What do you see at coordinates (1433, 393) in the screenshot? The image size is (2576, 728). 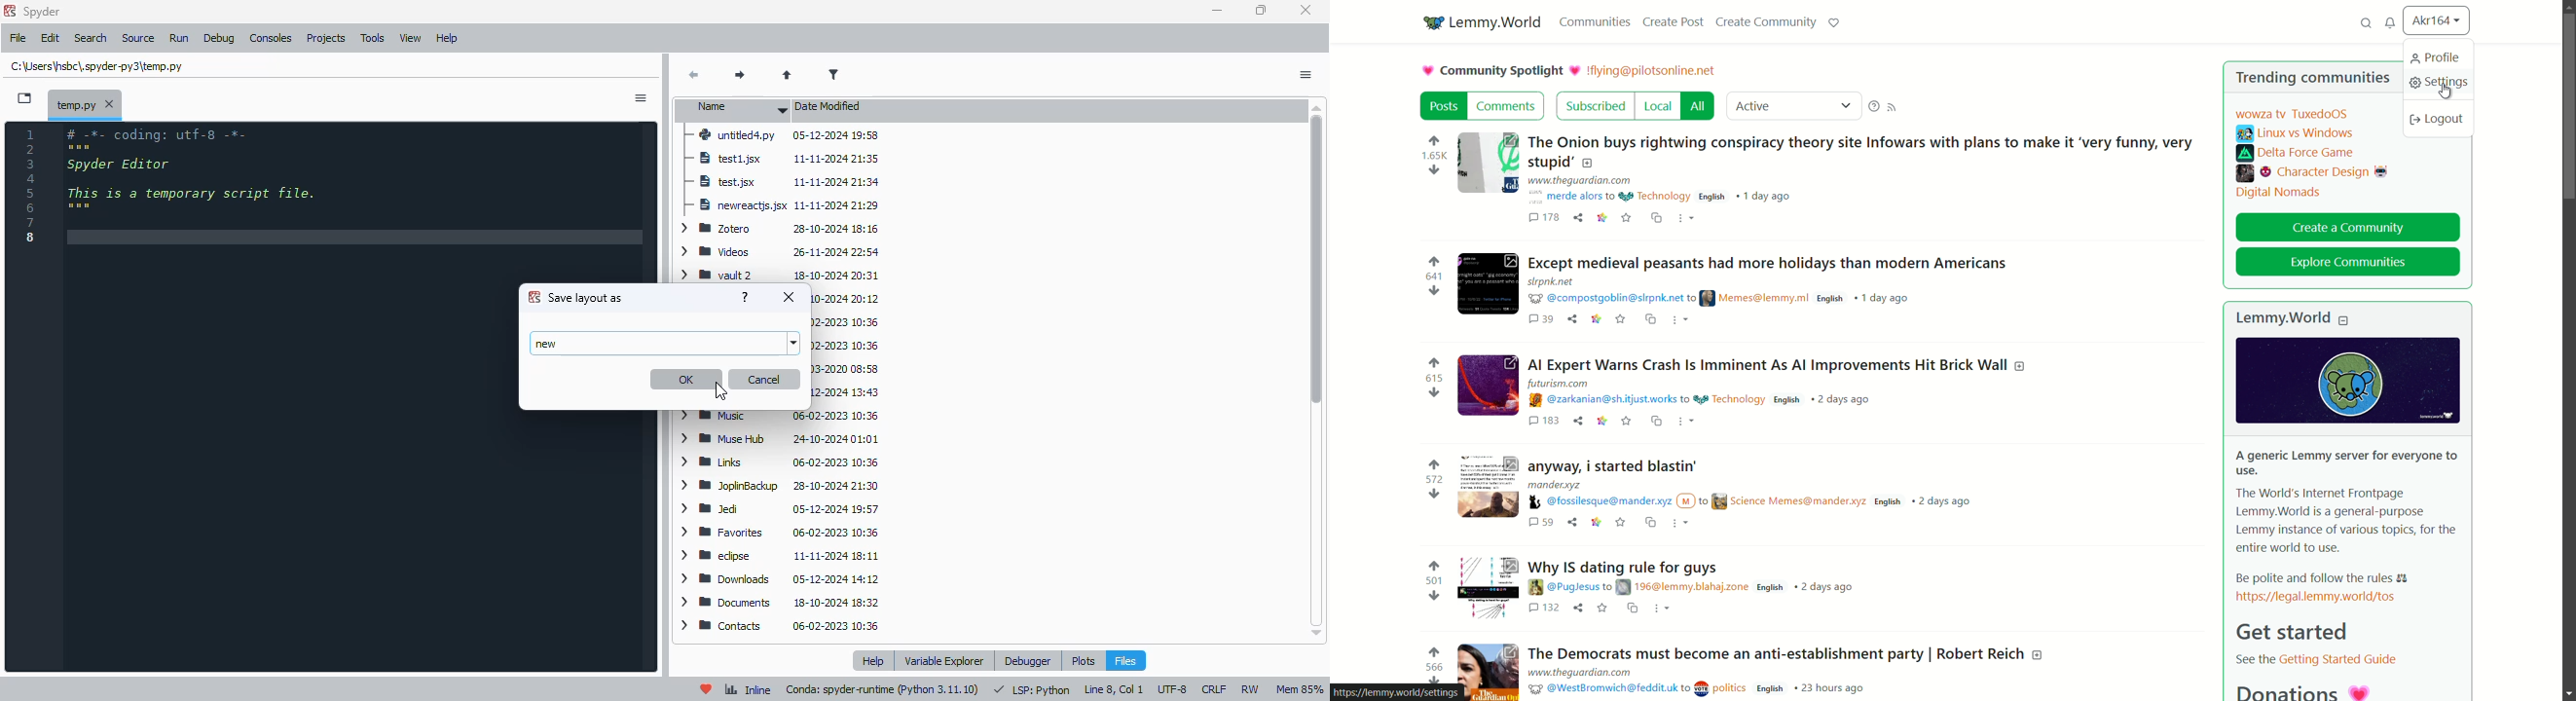 I see `downvote` at bounding box center [1433, 393].